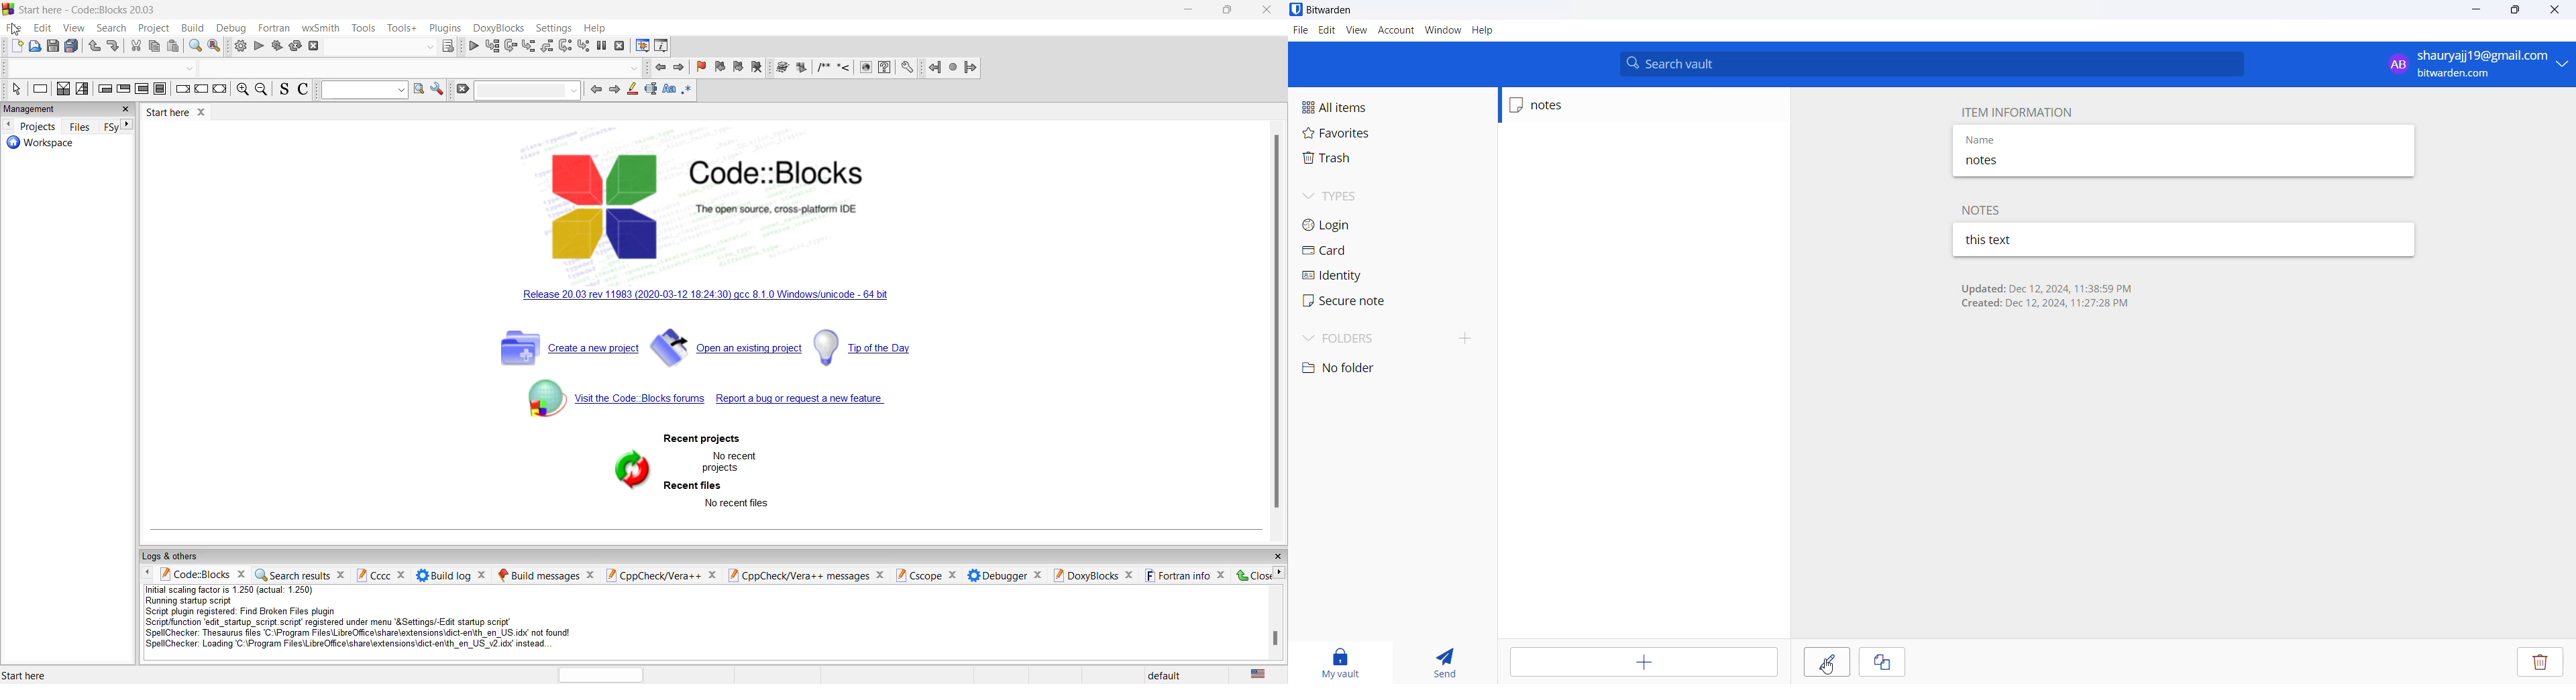  Describe the element at coordinates (244, 89) in the screenshot. I see `zoom in` at that location.